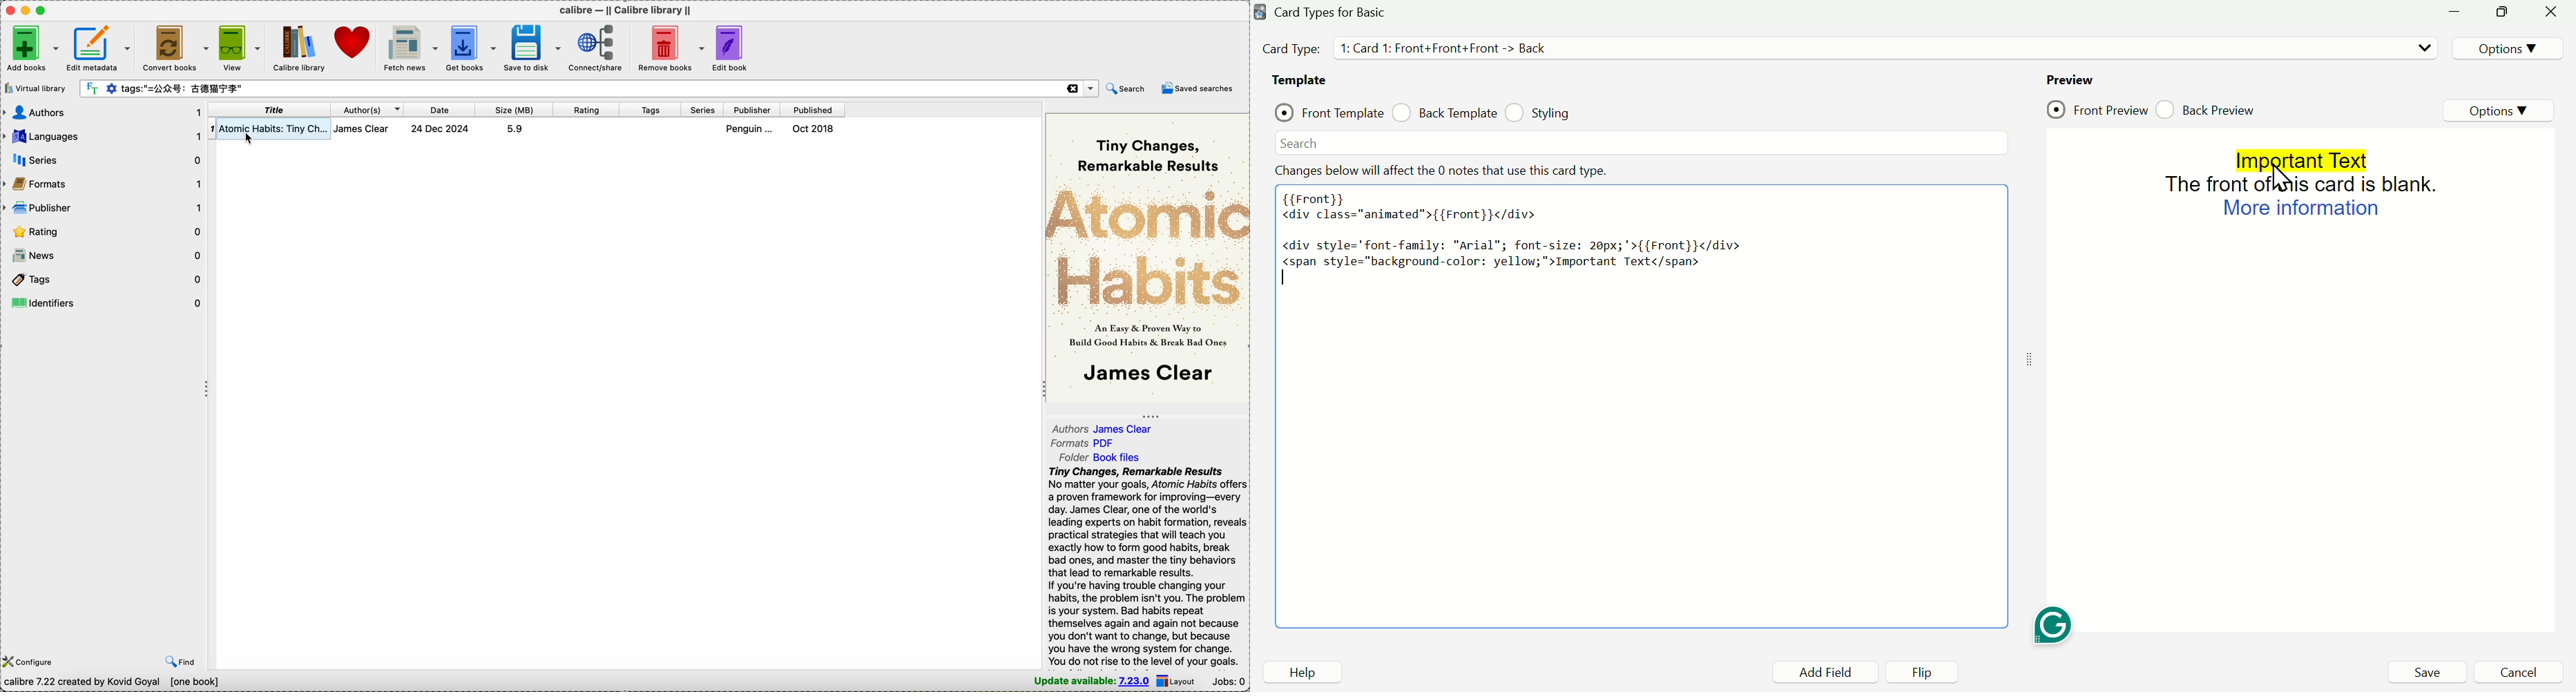 Image resolution: width=2576 pixels, height=700 pixels. Describe the element at coordinates (1328, 113) in the screenshot. I see `check Front Template` at that location.